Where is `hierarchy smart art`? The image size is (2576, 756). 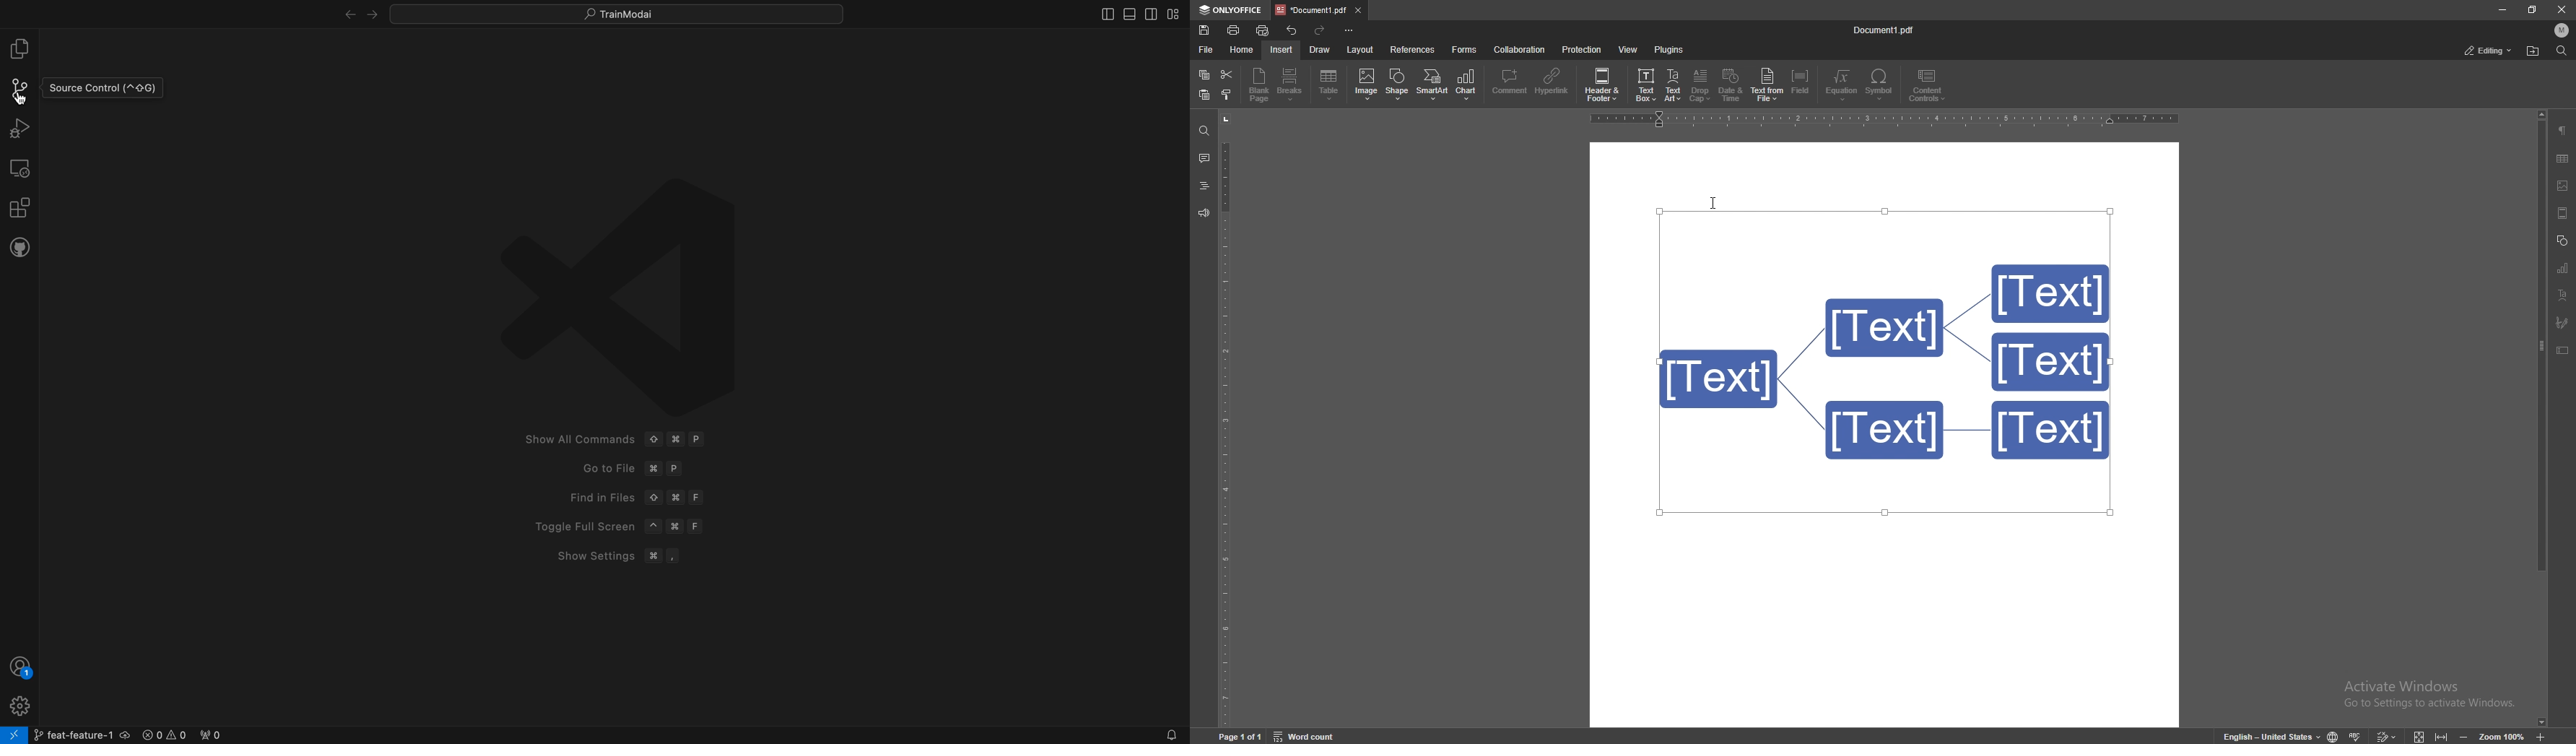 hierarchy smart art is located at coordinates (1884, 360).